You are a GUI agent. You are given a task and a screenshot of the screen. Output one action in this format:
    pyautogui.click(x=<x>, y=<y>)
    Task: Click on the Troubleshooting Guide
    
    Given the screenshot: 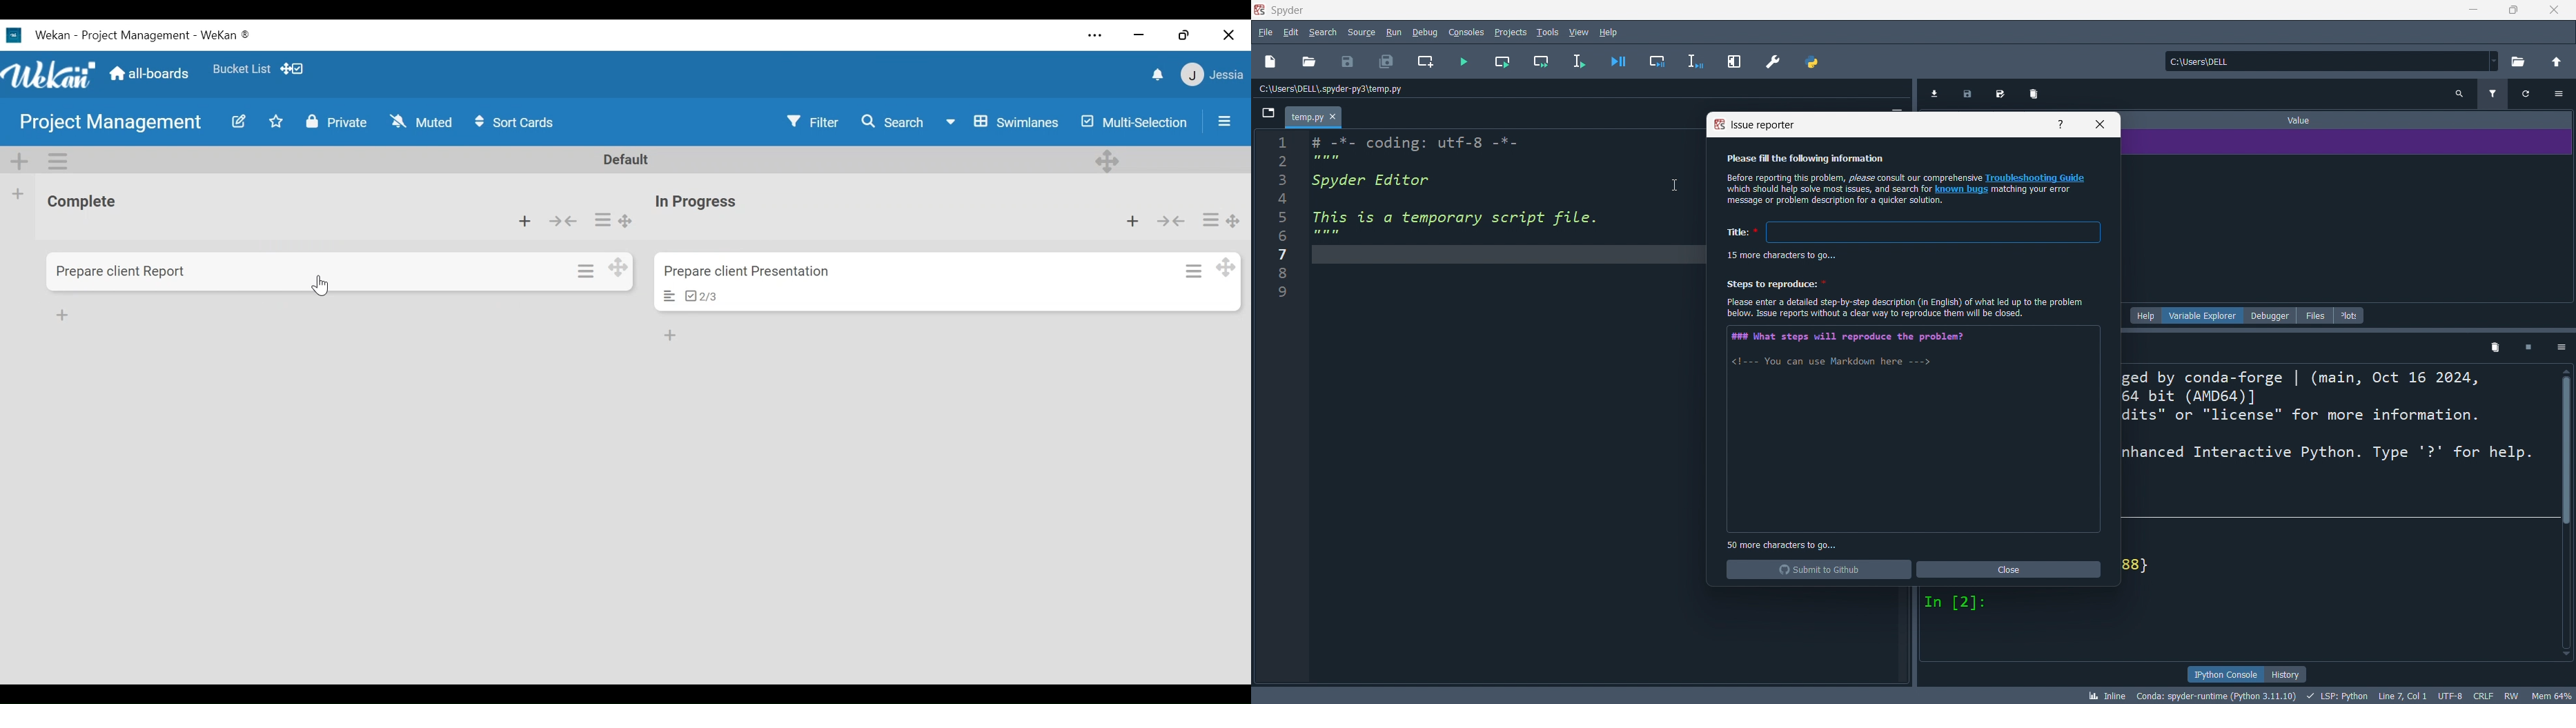 What is the action you would take?
    pyautogui.click(x=2037, y=178)
    